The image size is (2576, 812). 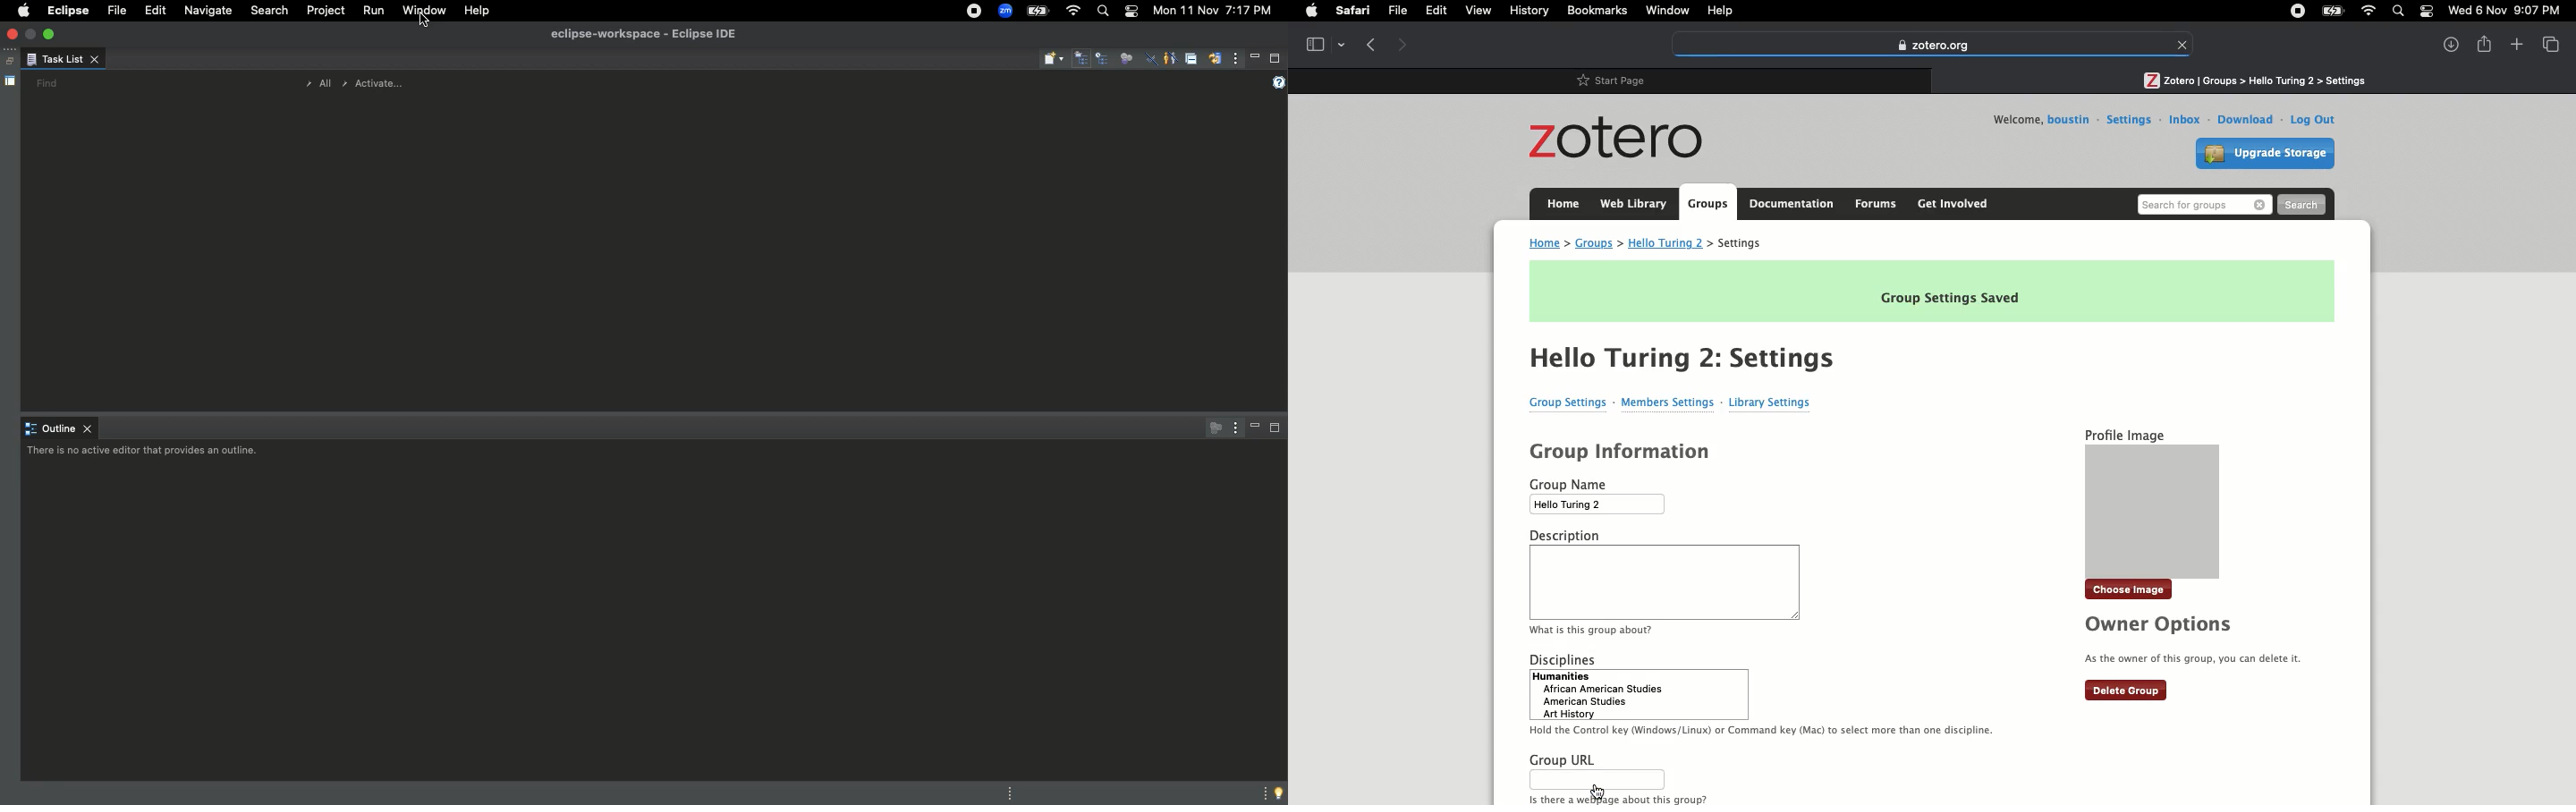 I want to click on Help, so click(x=478, y=11).